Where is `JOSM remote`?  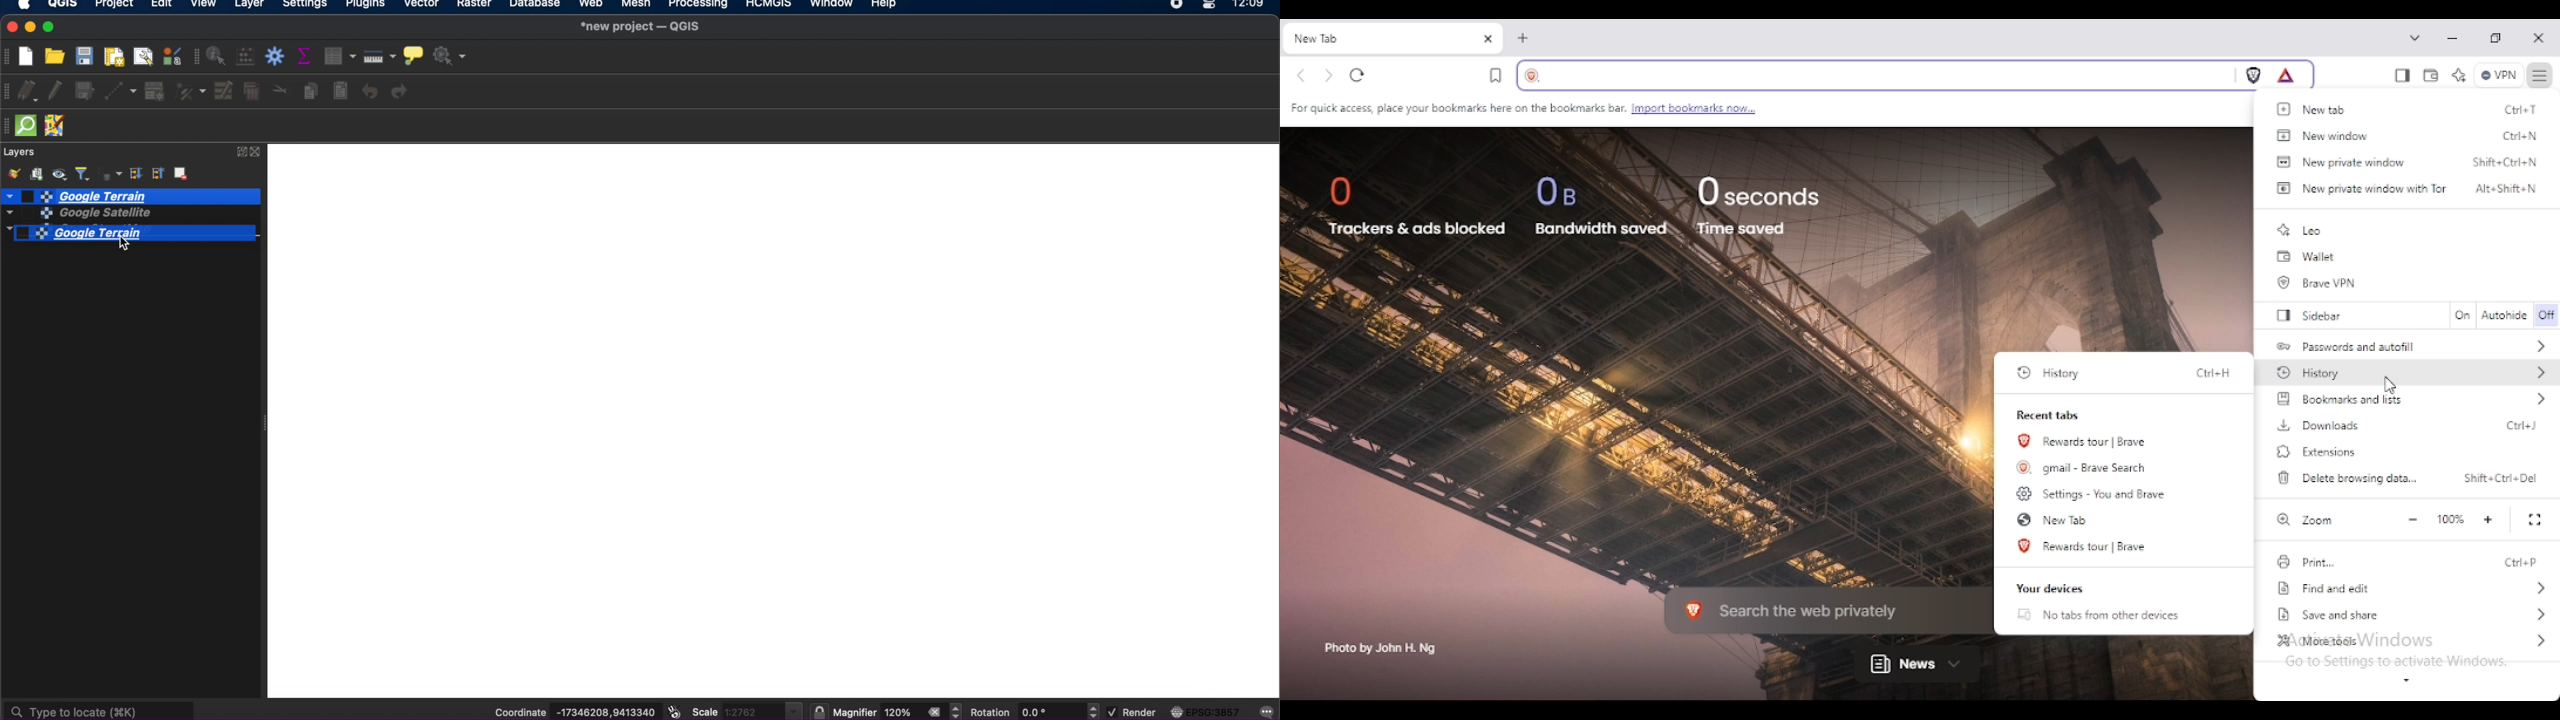 JOSM remote is located at coordinates (57, 127).